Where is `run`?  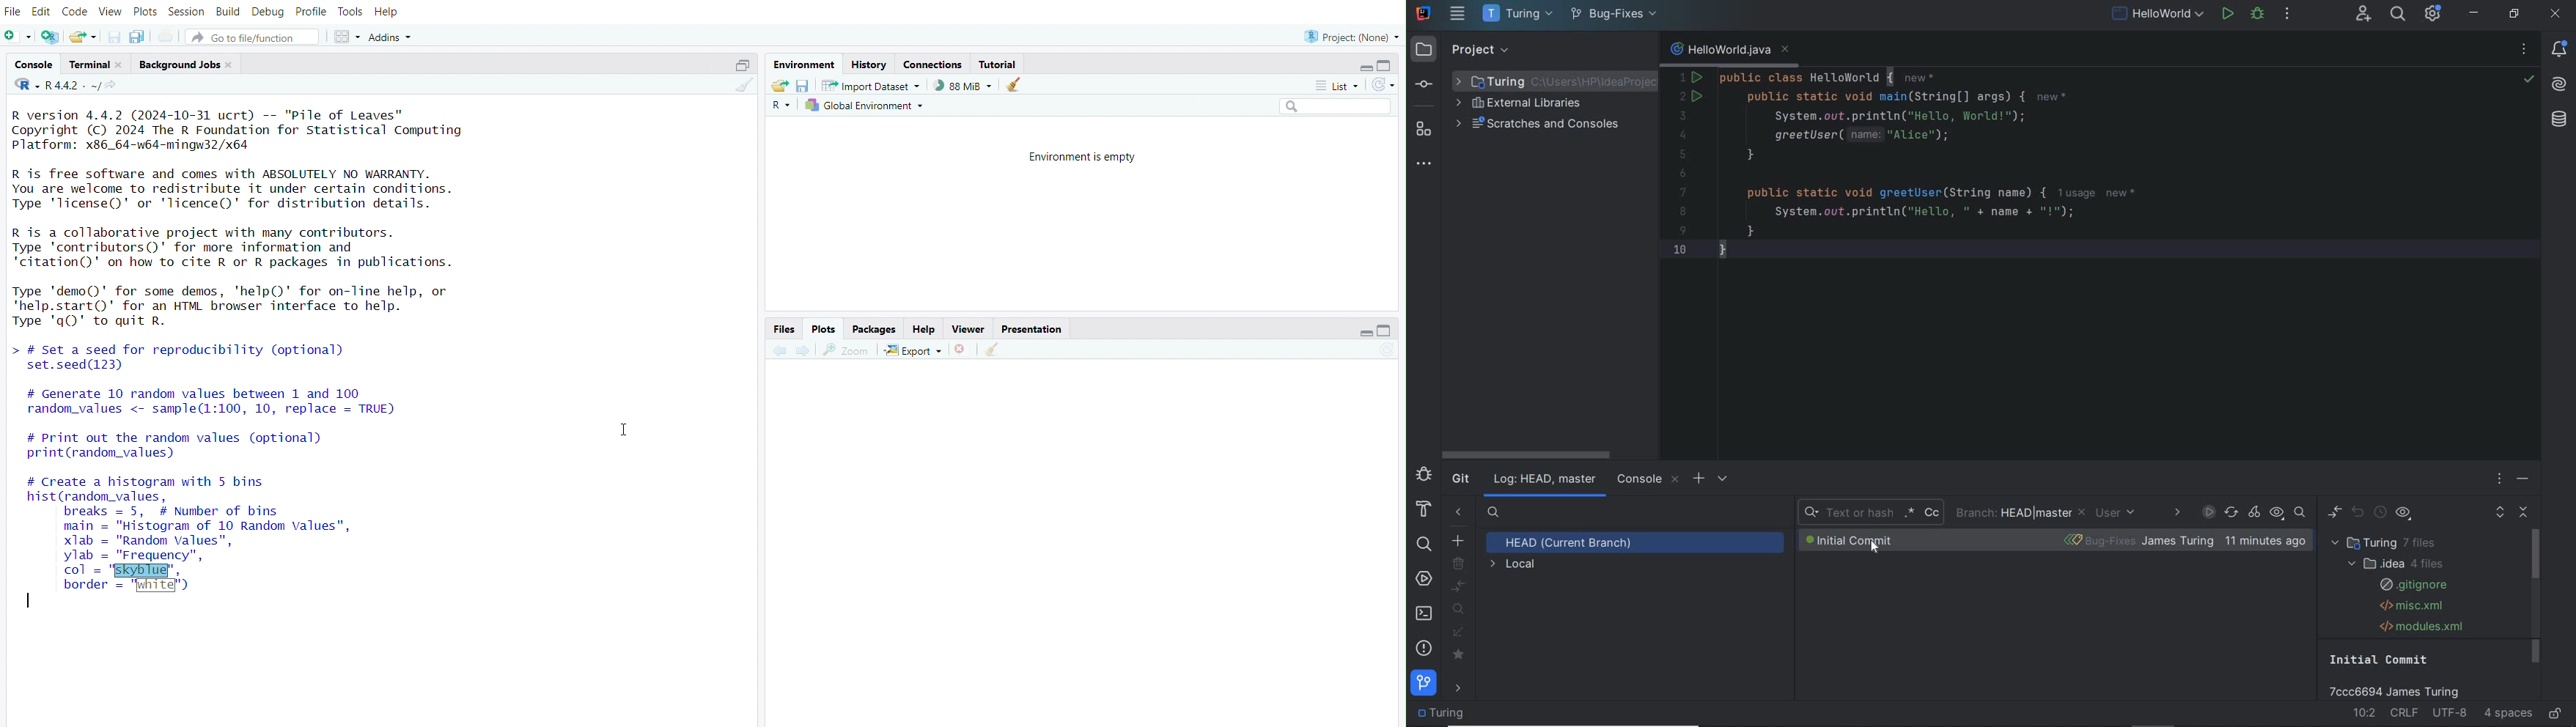 run is located at coordinates (2229, 13).